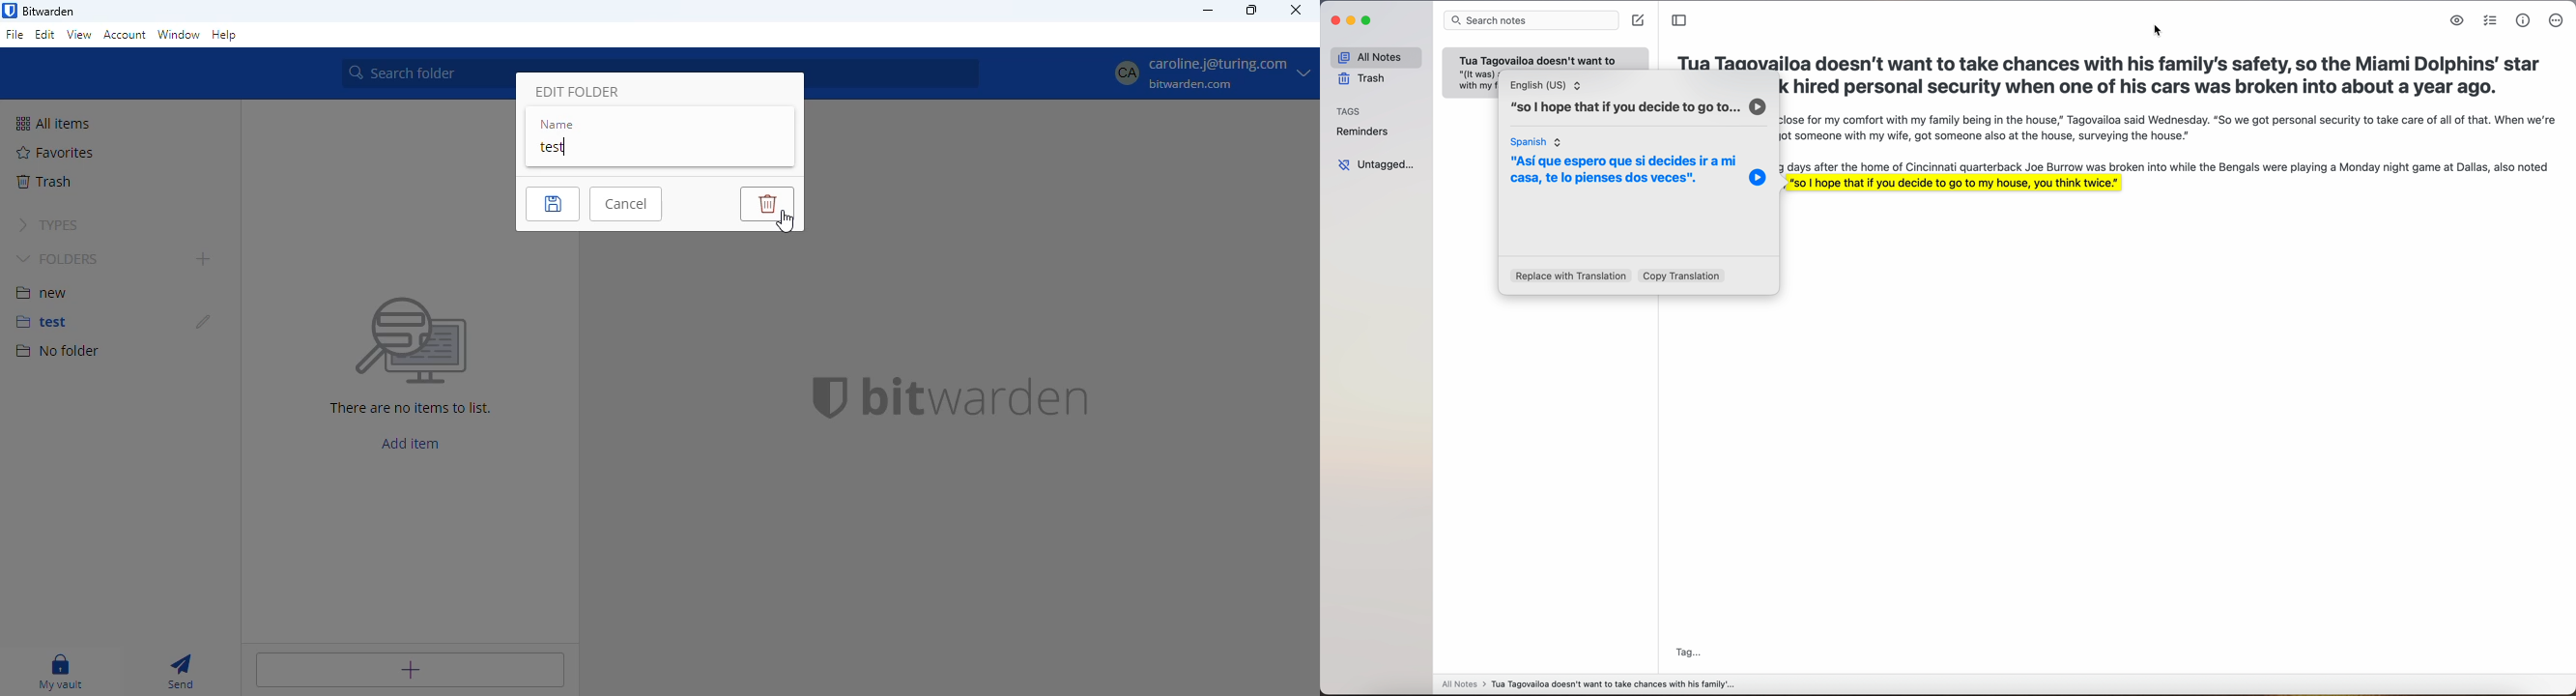  I want to click on tags, so click(1349, 111).